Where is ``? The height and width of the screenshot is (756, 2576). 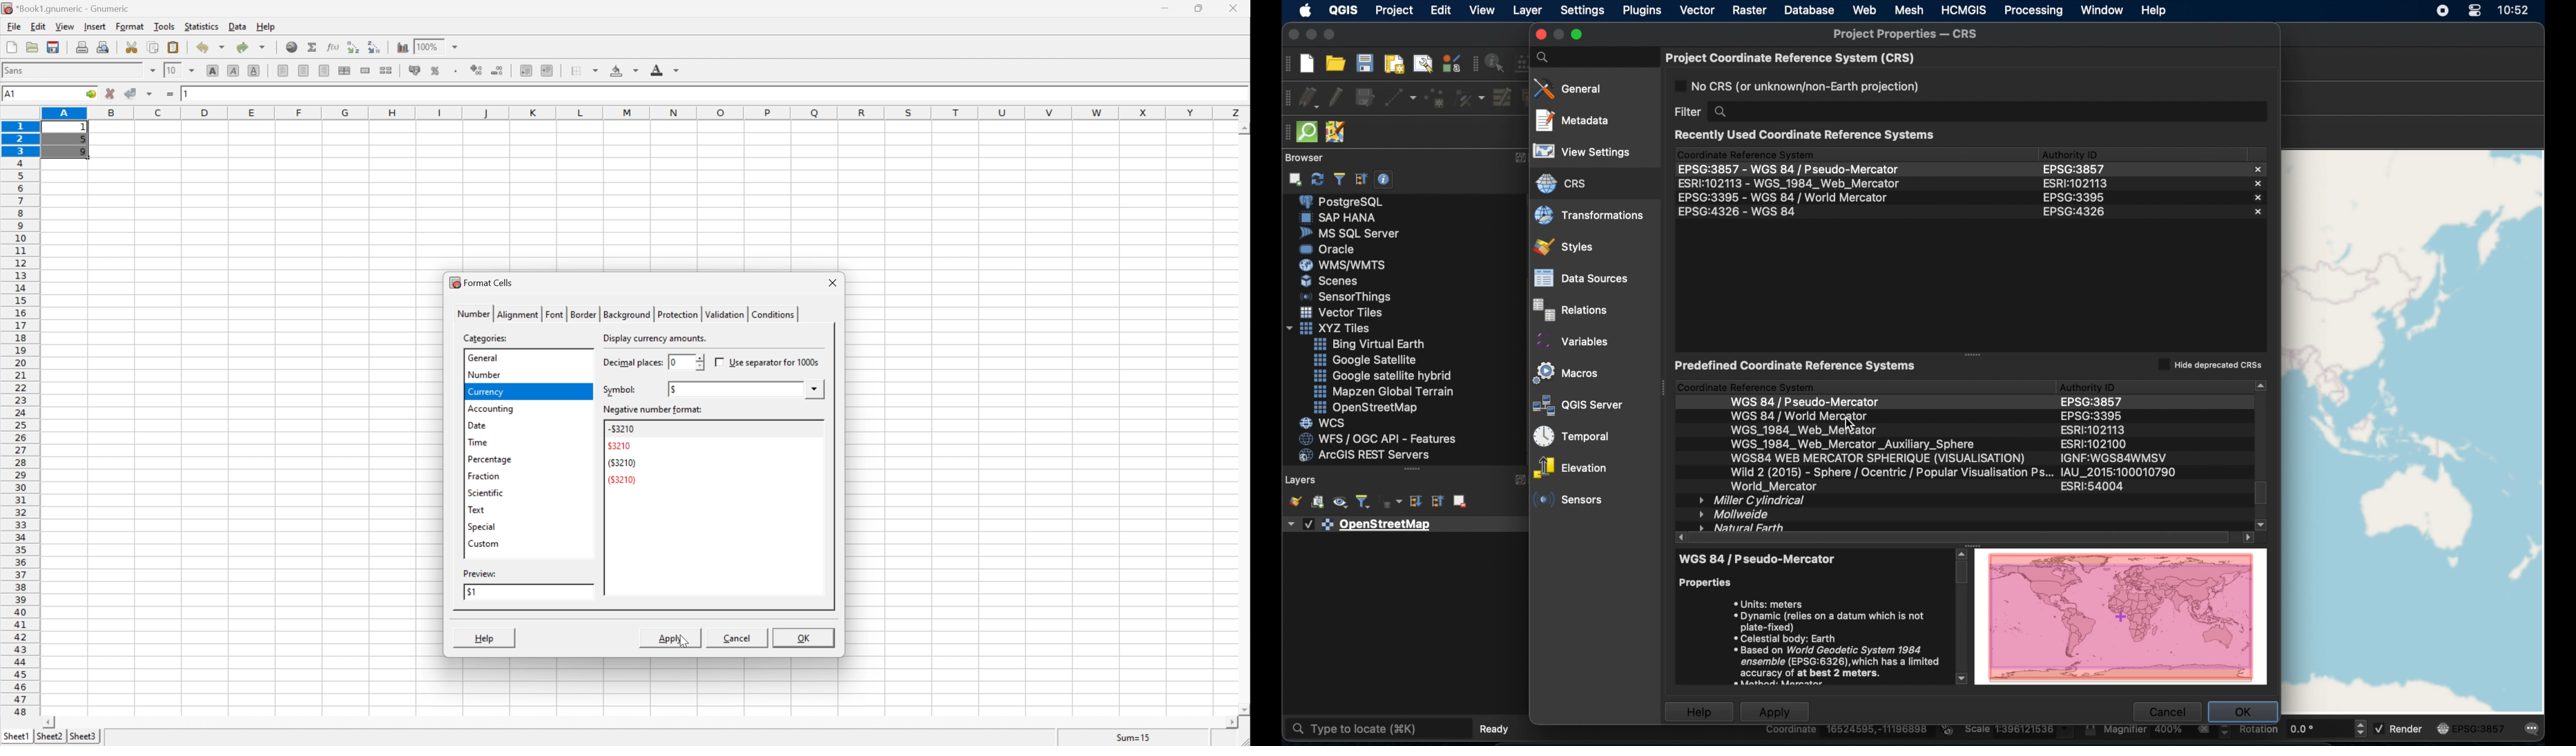  is located at coordinates (1336, 283).